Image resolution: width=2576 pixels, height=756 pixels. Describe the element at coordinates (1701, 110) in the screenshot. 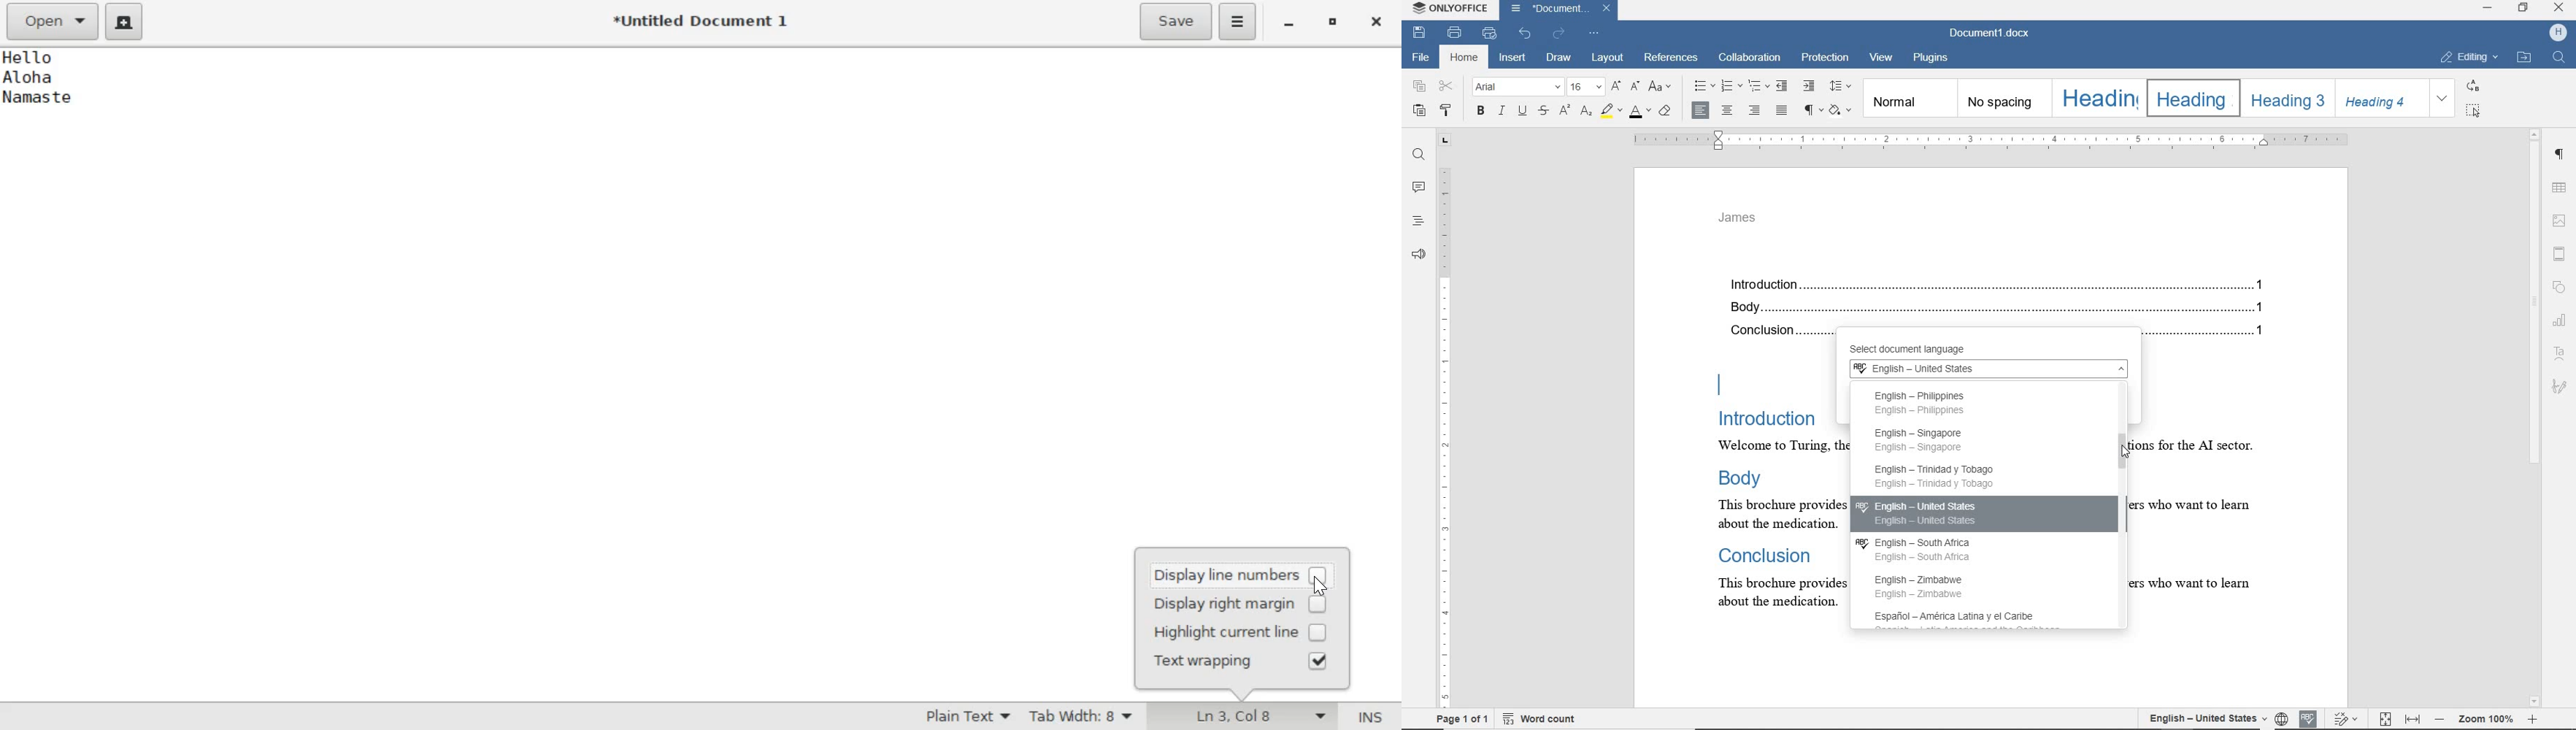

I see `align left` at that location.